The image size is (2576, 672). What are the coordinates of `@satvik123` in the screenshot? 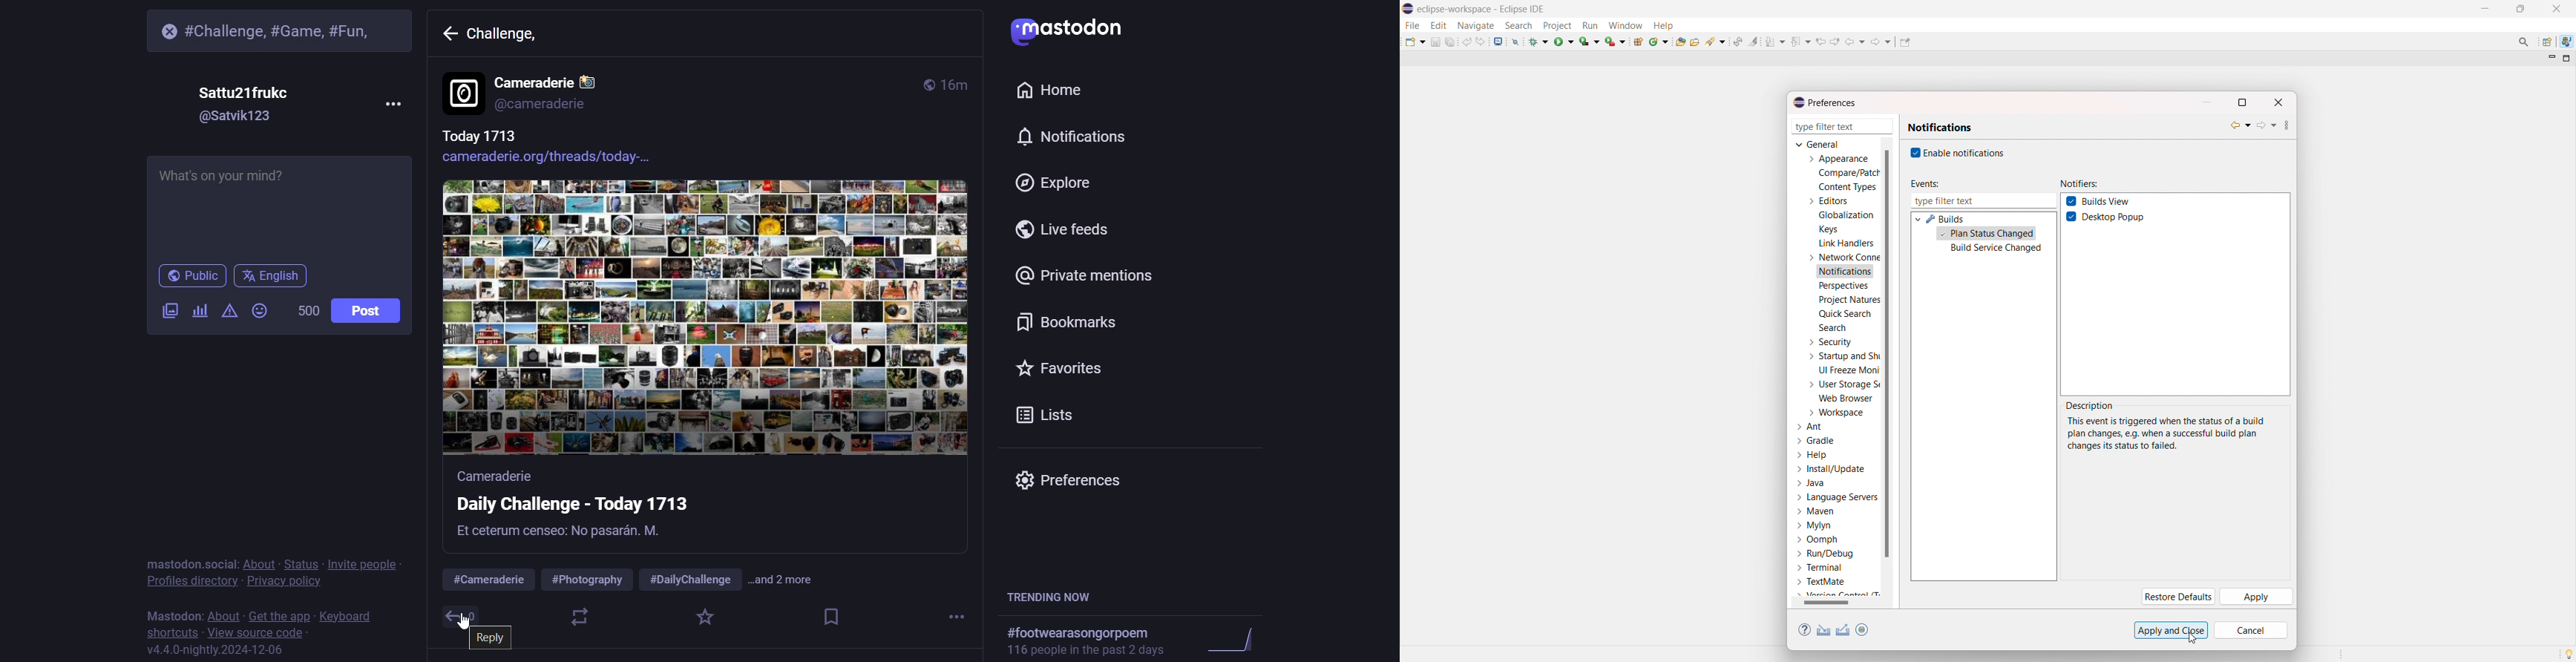 It's located at (248, 117).